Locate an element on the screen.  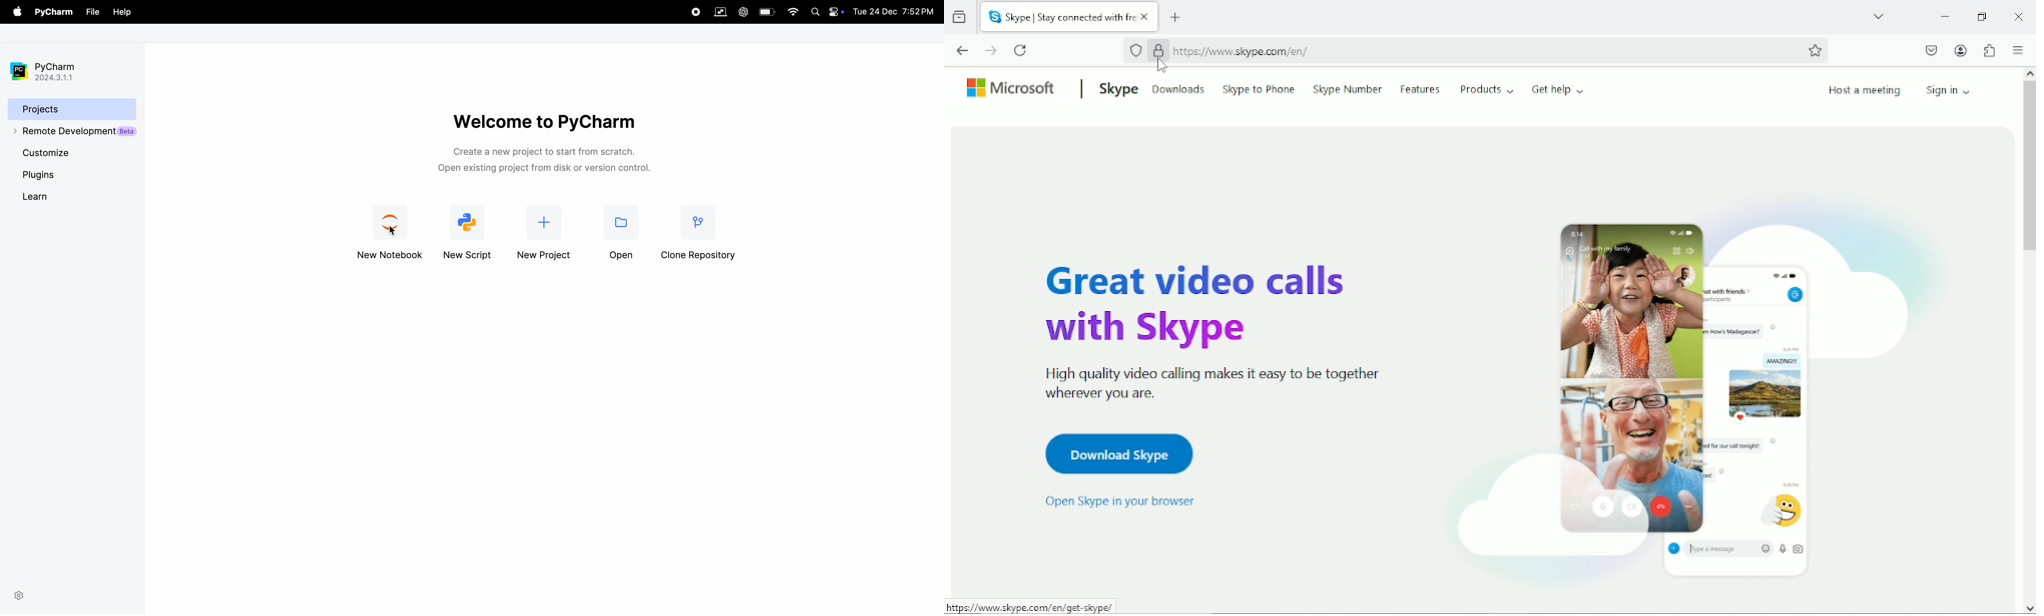
Save to pocket is located at coordinates (1930, 50).